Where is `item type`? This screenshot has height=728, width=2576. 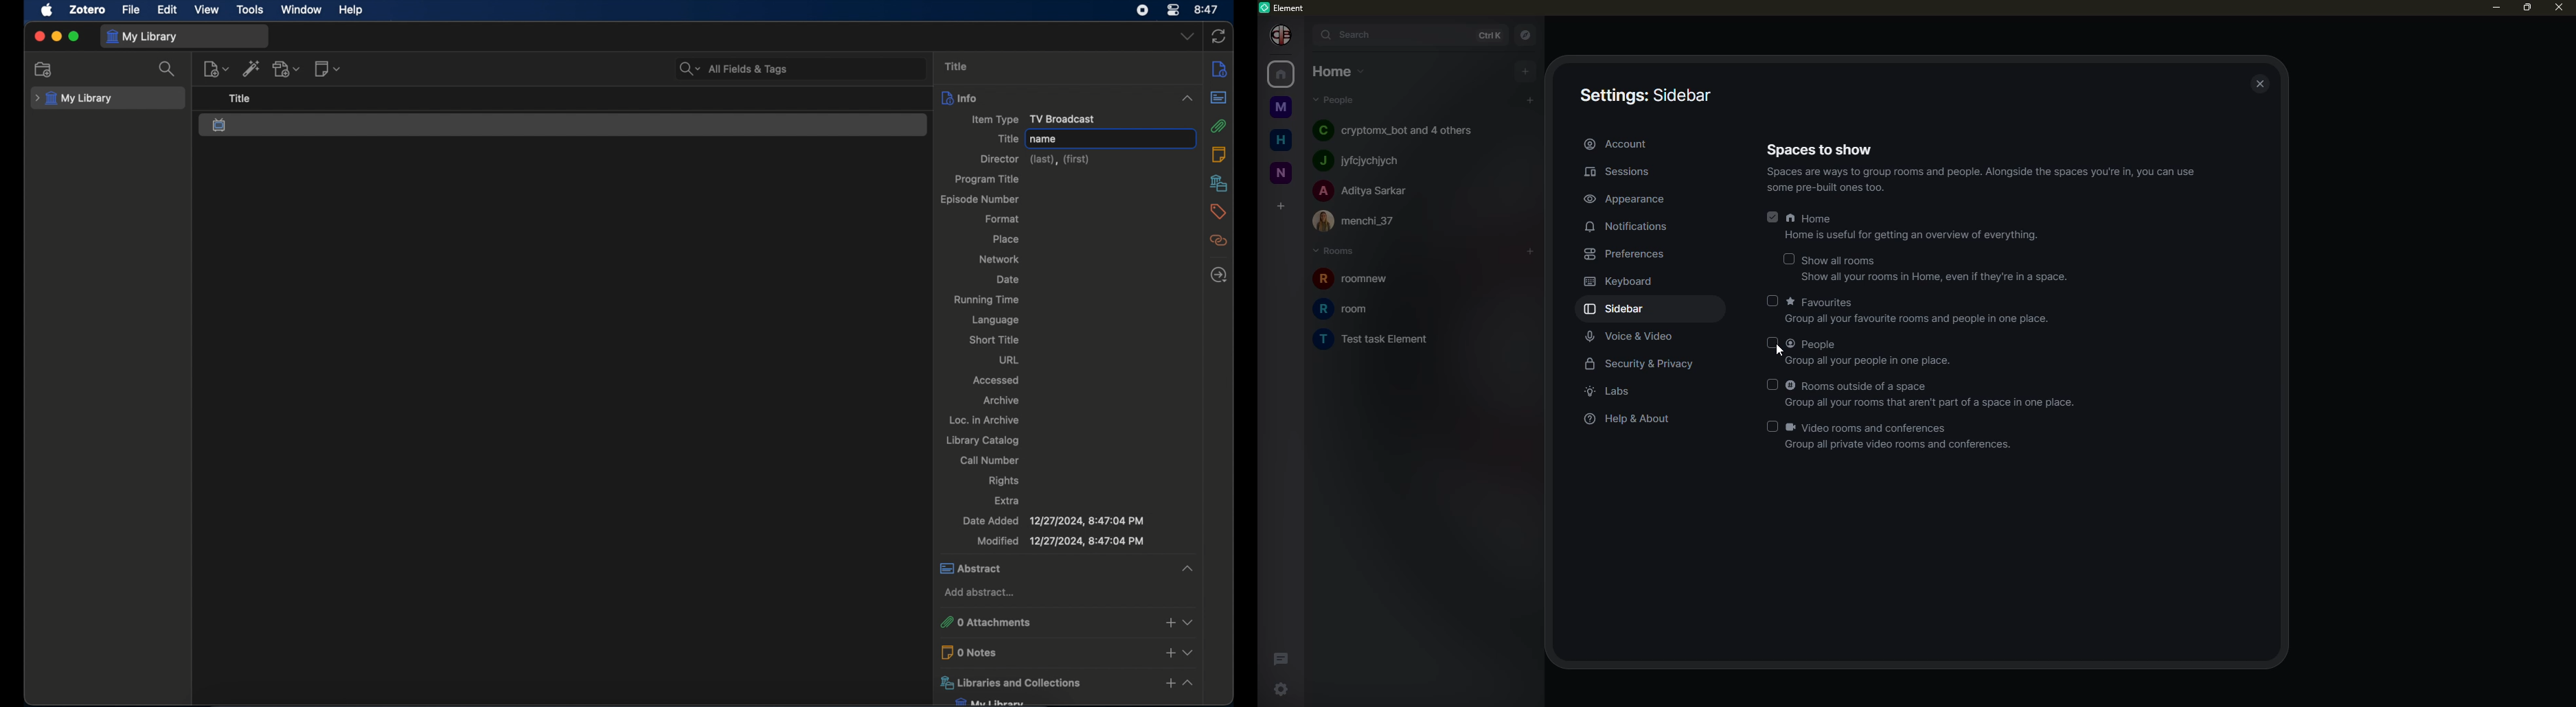
item type is located at coordinates (1026, 120).